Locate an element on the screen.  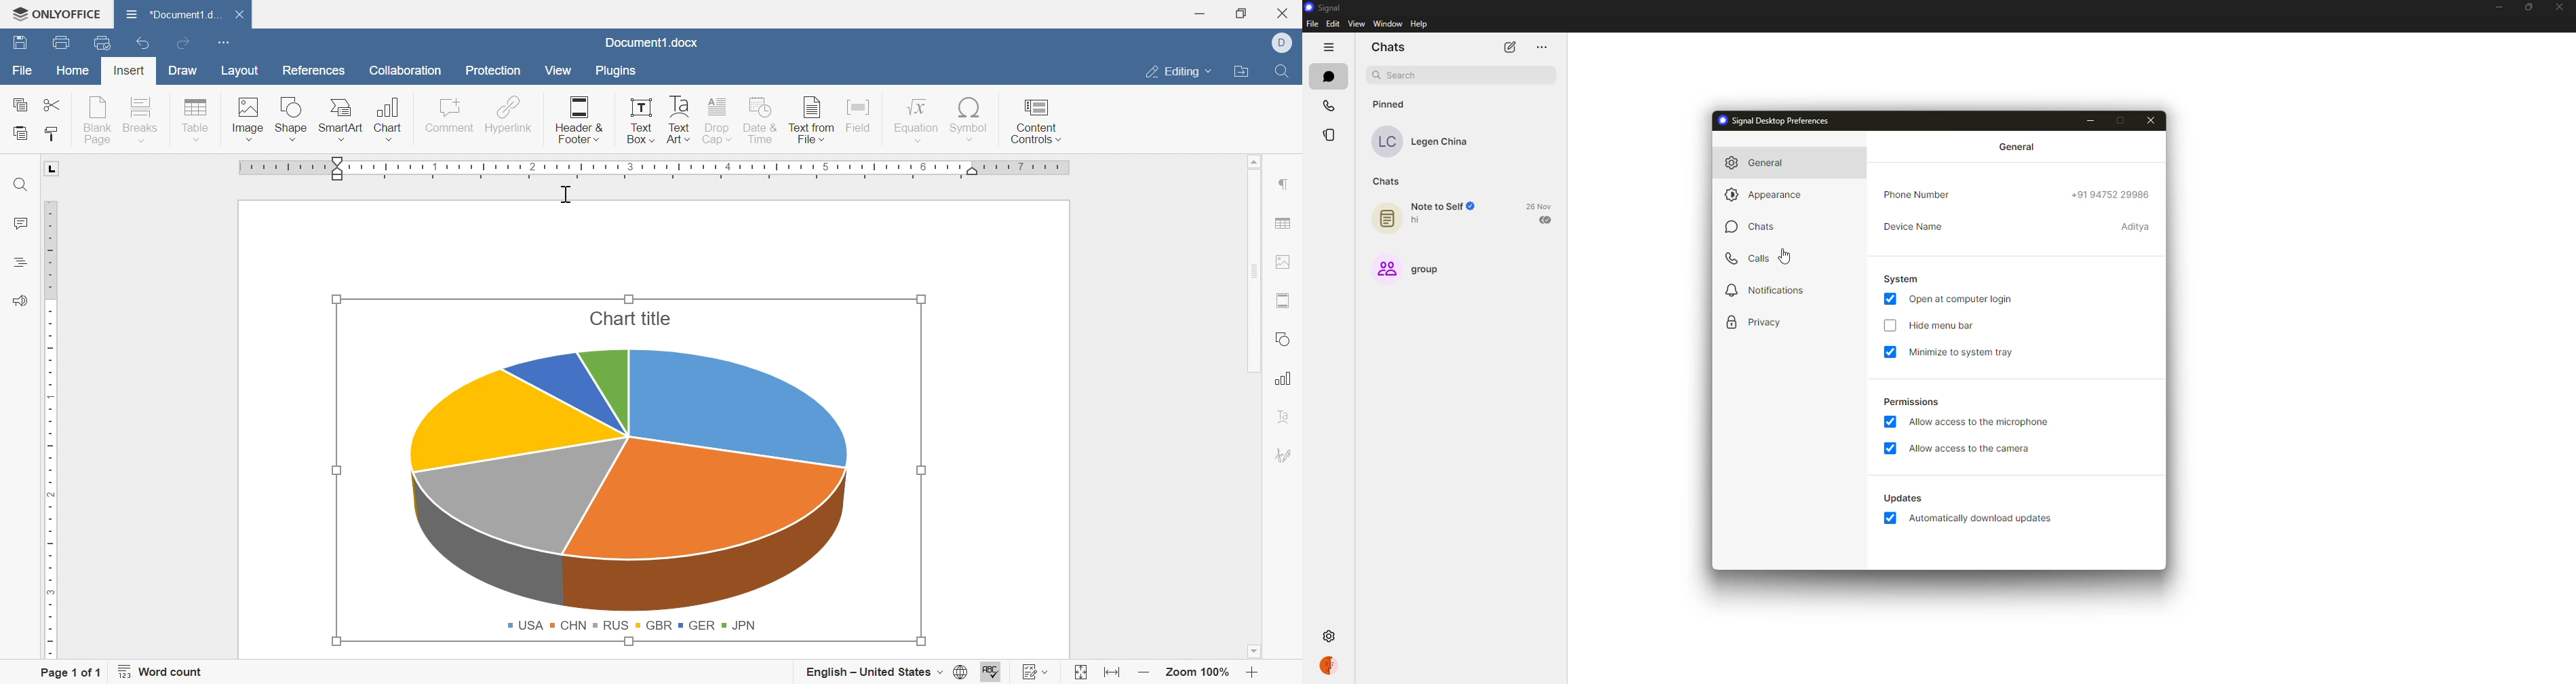
3D Pie chart is located at coordinates (629, 480).